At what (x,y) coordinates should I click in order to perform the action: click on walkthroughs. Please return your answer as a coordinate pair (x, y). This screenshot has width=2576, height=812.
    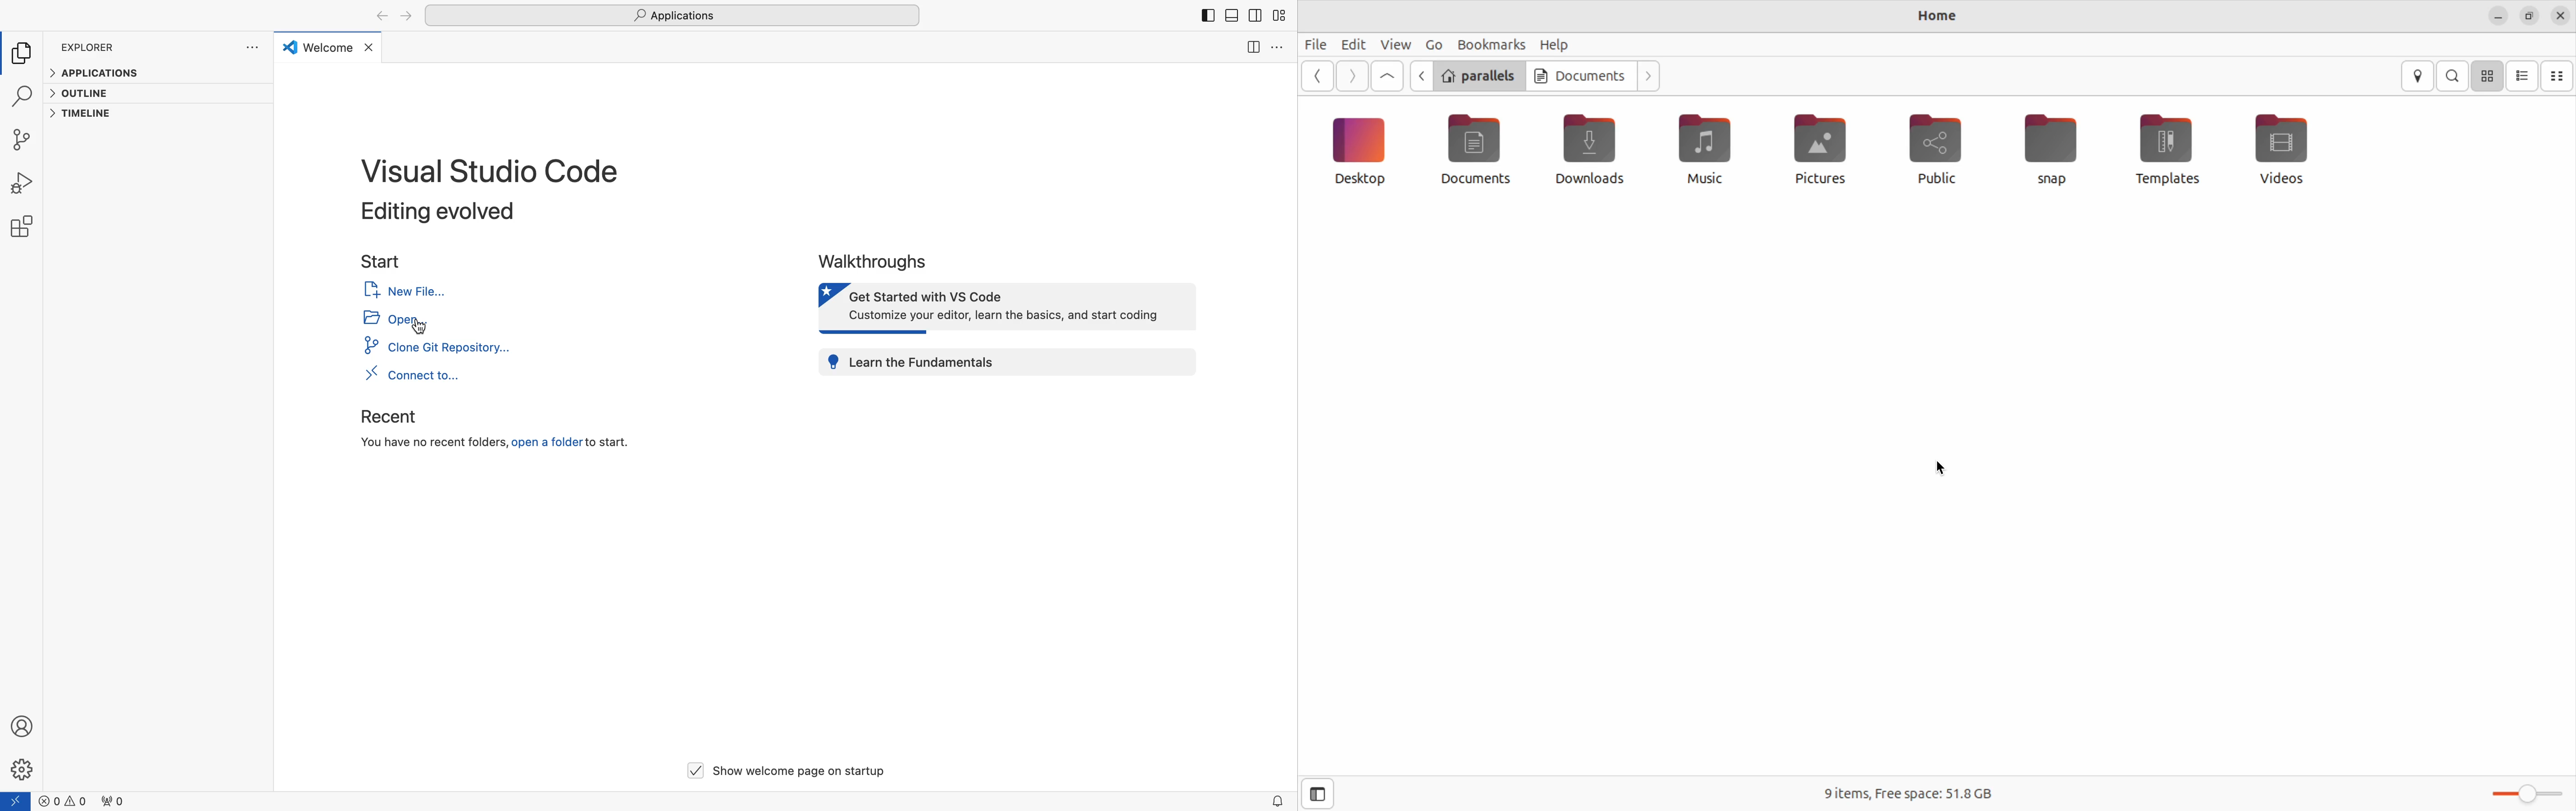
    Looking at the image, I should click on (877, 261).